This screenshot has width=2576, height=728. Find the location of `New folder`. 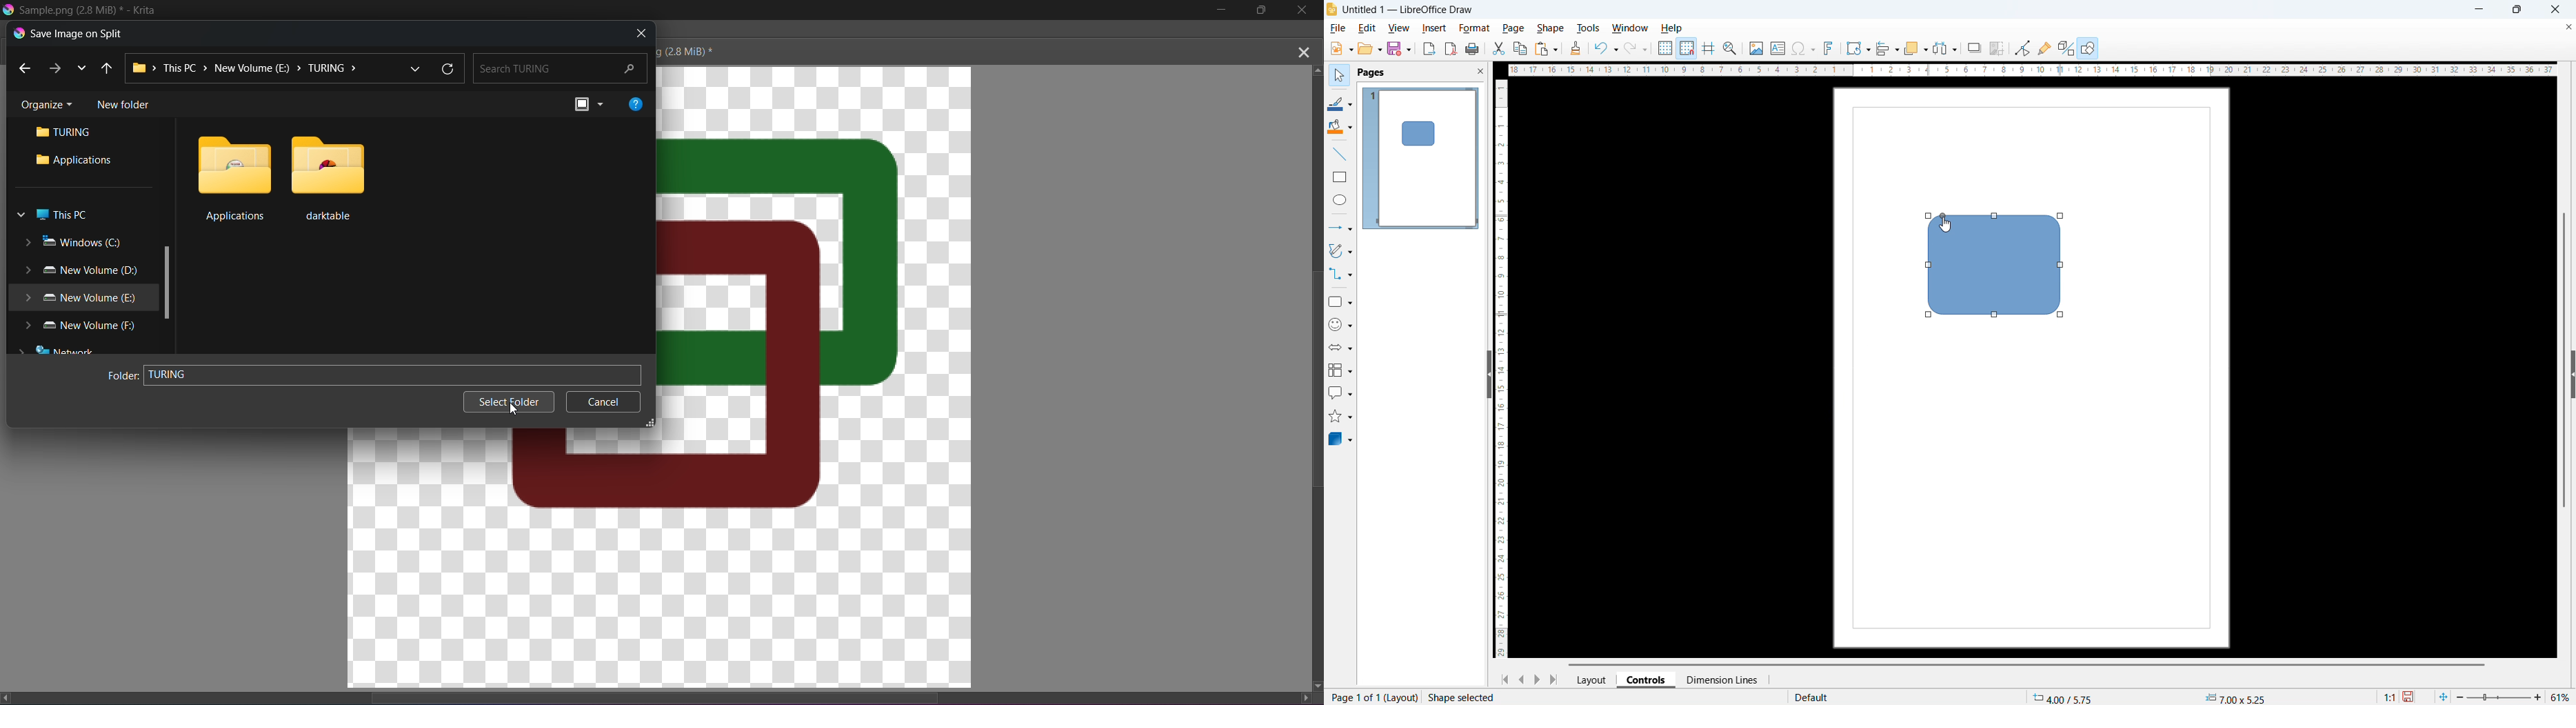

New folder is located at coordinates (123, 103).